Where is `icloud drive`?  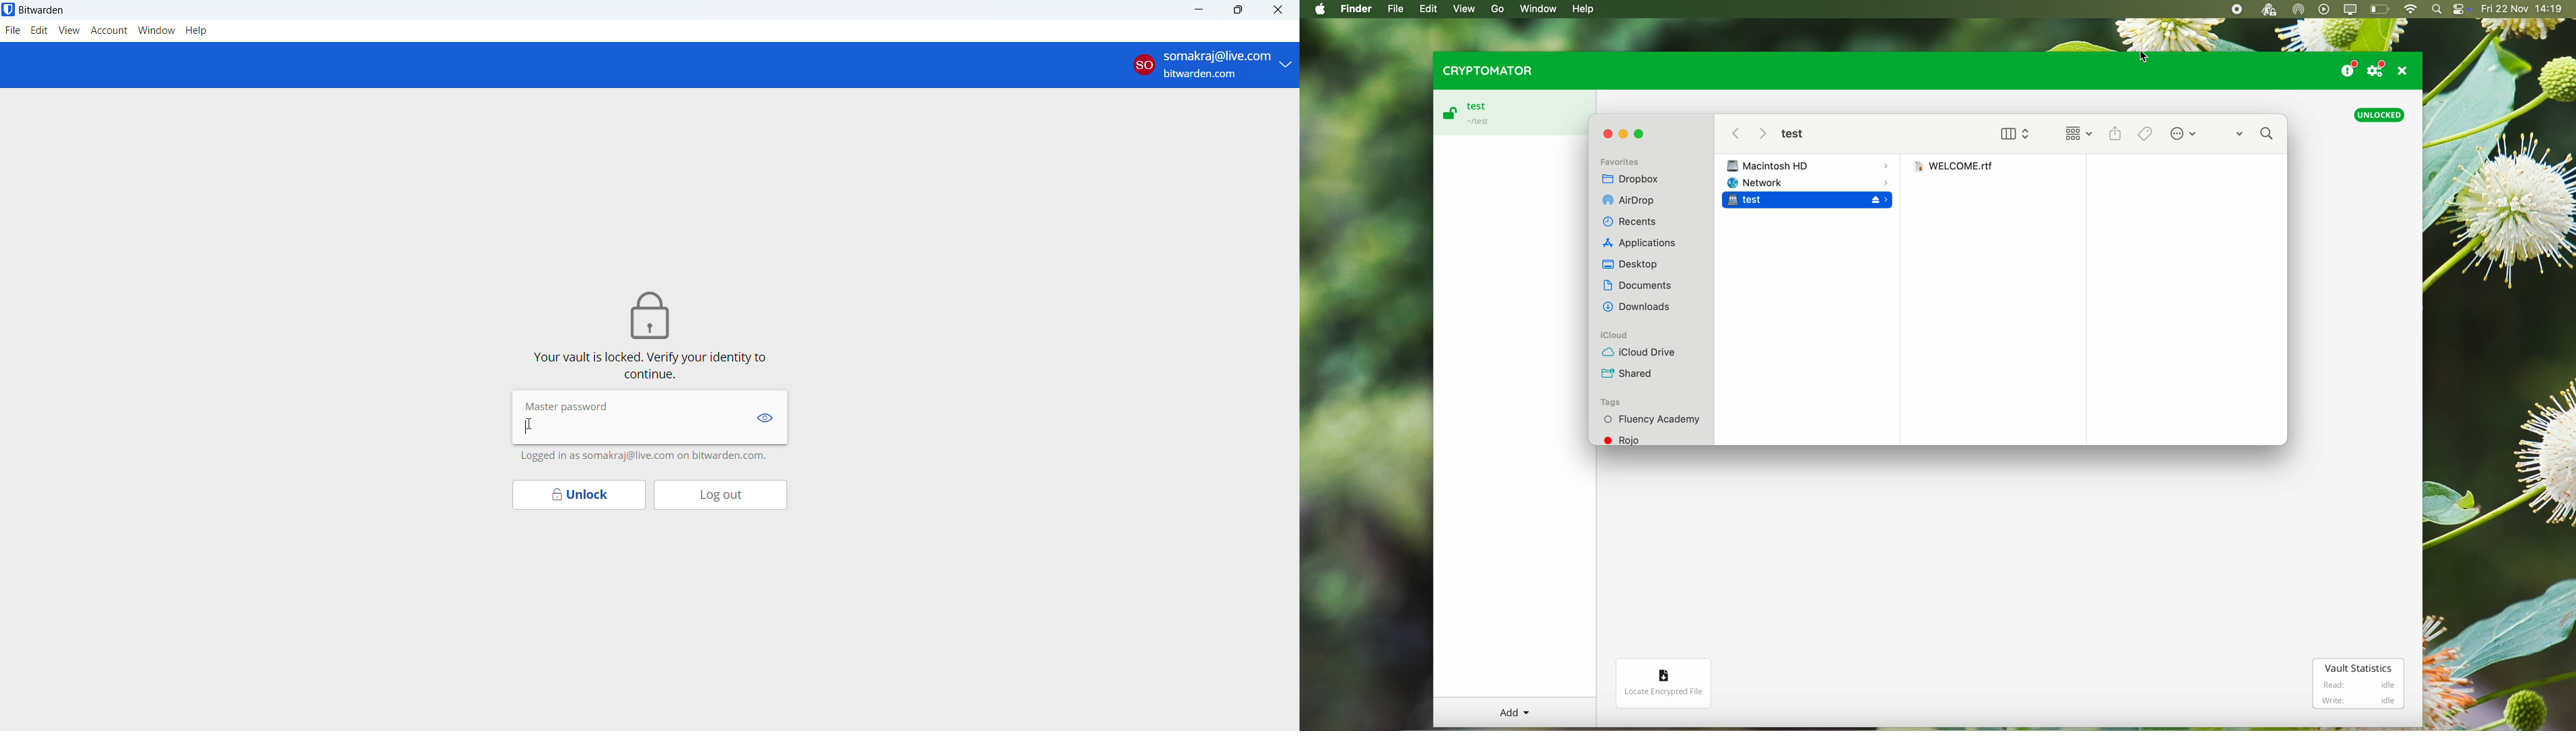
icloud drive is located at coordinates (1637, 351).